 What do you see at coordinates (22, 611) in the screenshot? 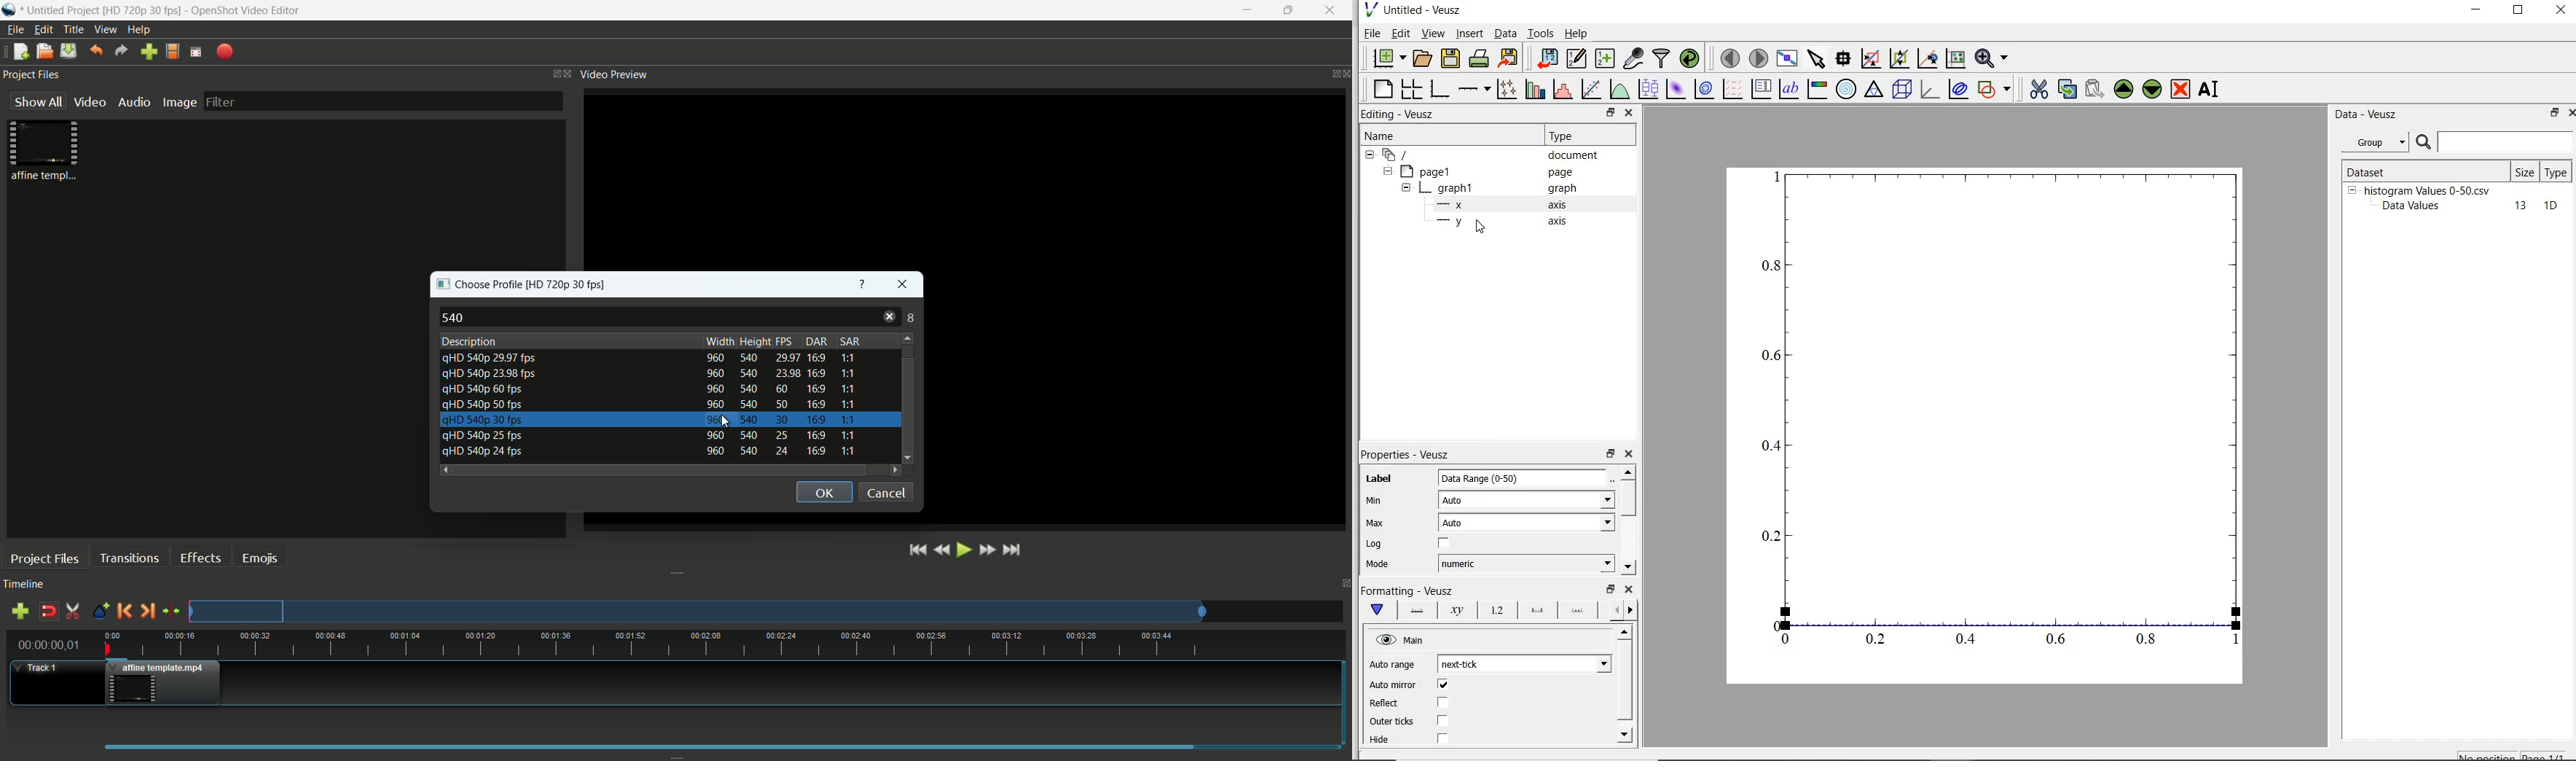
I see `add track` at bounding box center [22, 611].